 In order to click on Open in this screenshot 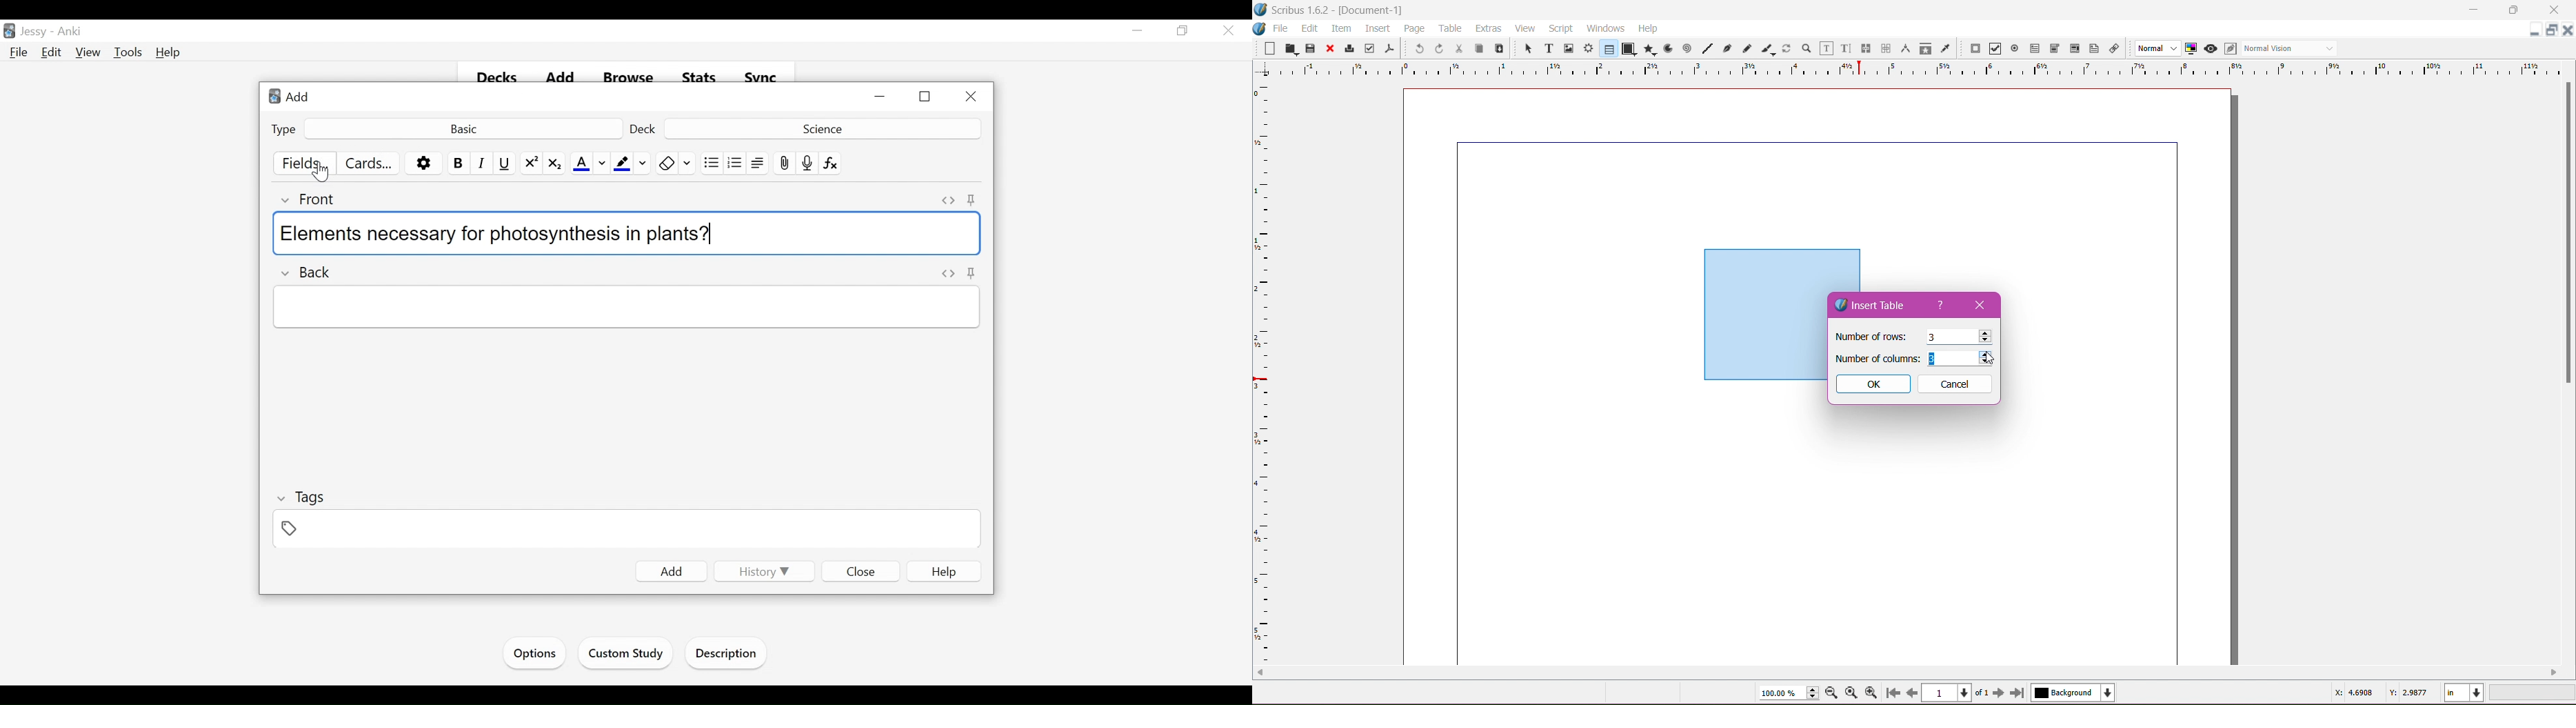, I will do `click(1292, 48)`.